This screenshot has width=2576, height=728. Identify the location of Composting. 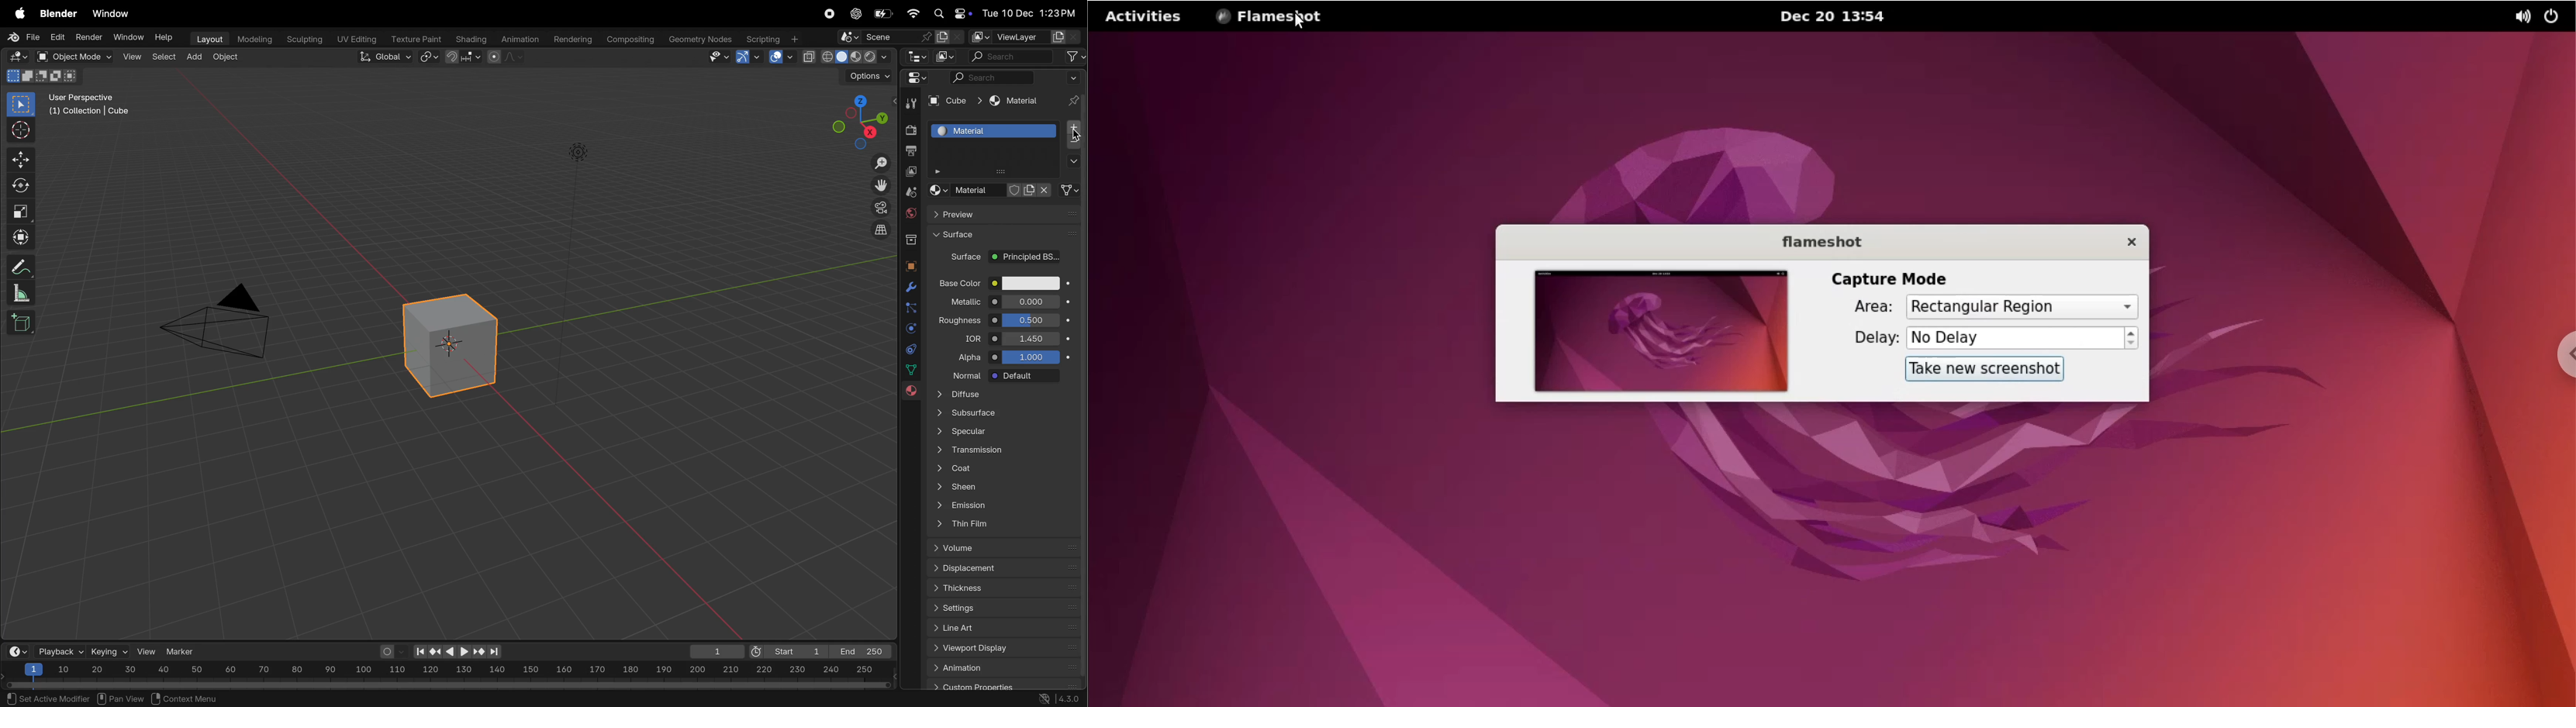
(631, 40).